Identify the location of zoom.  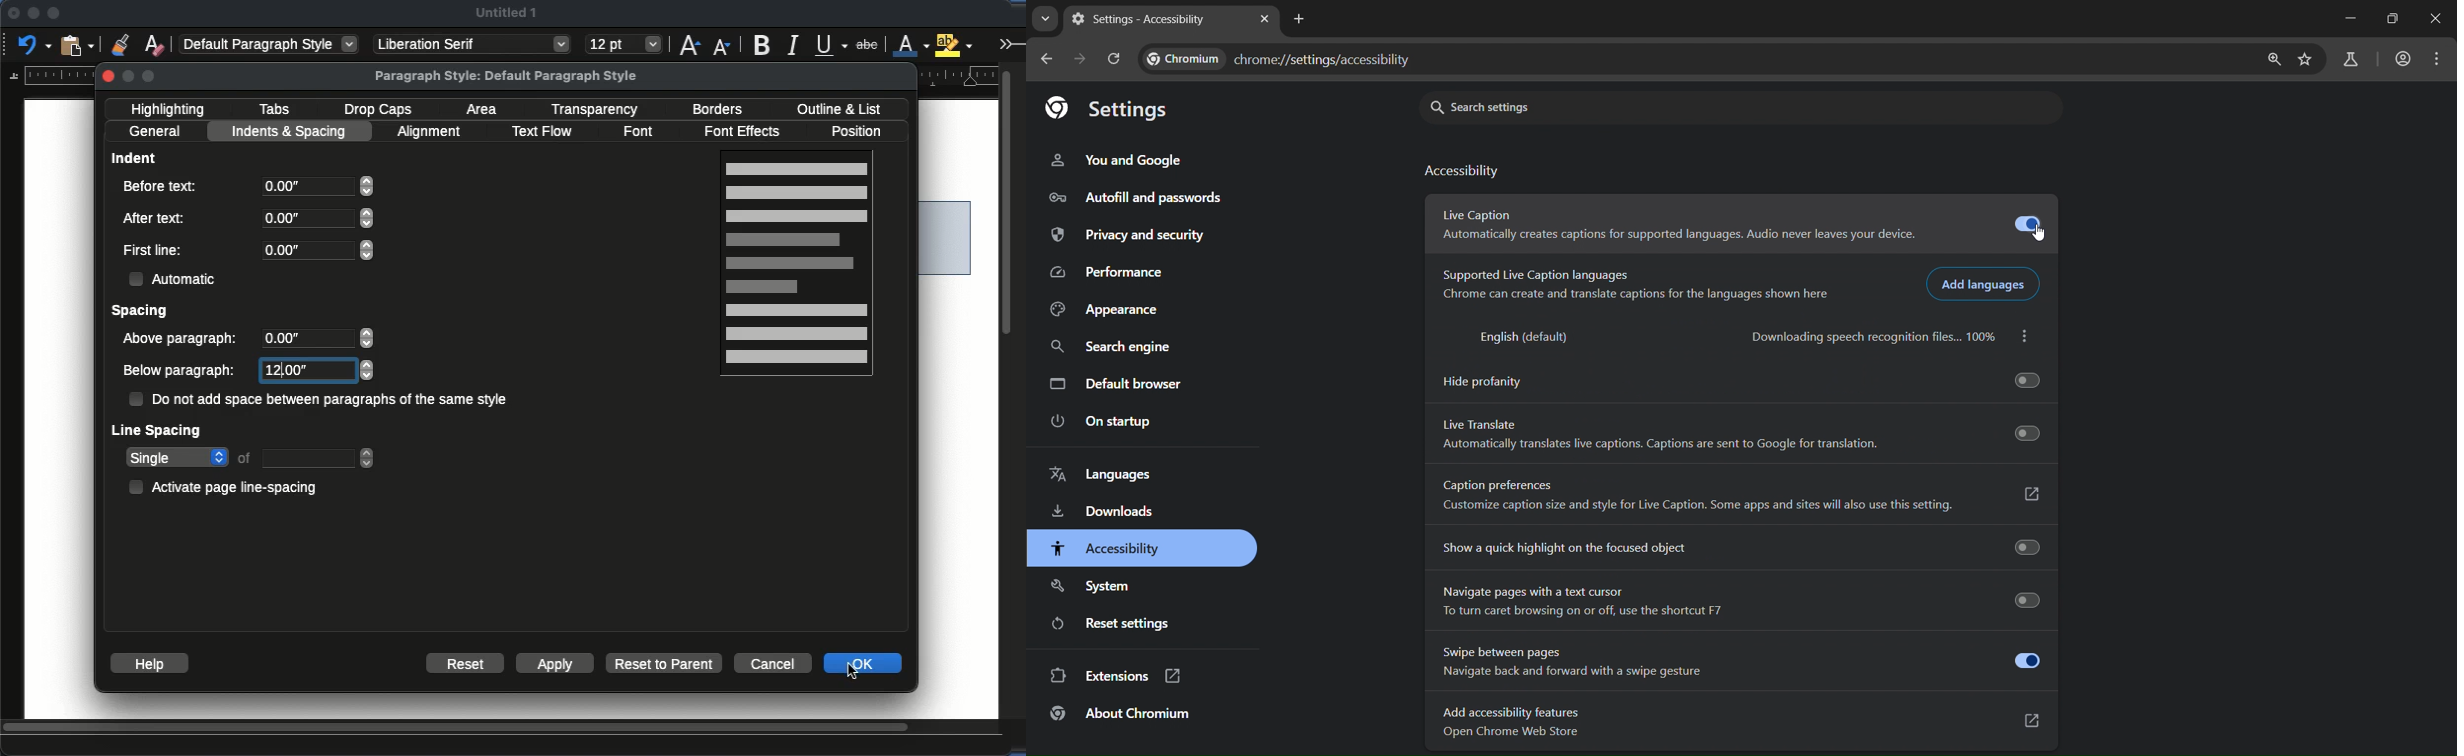
(2274, 60).